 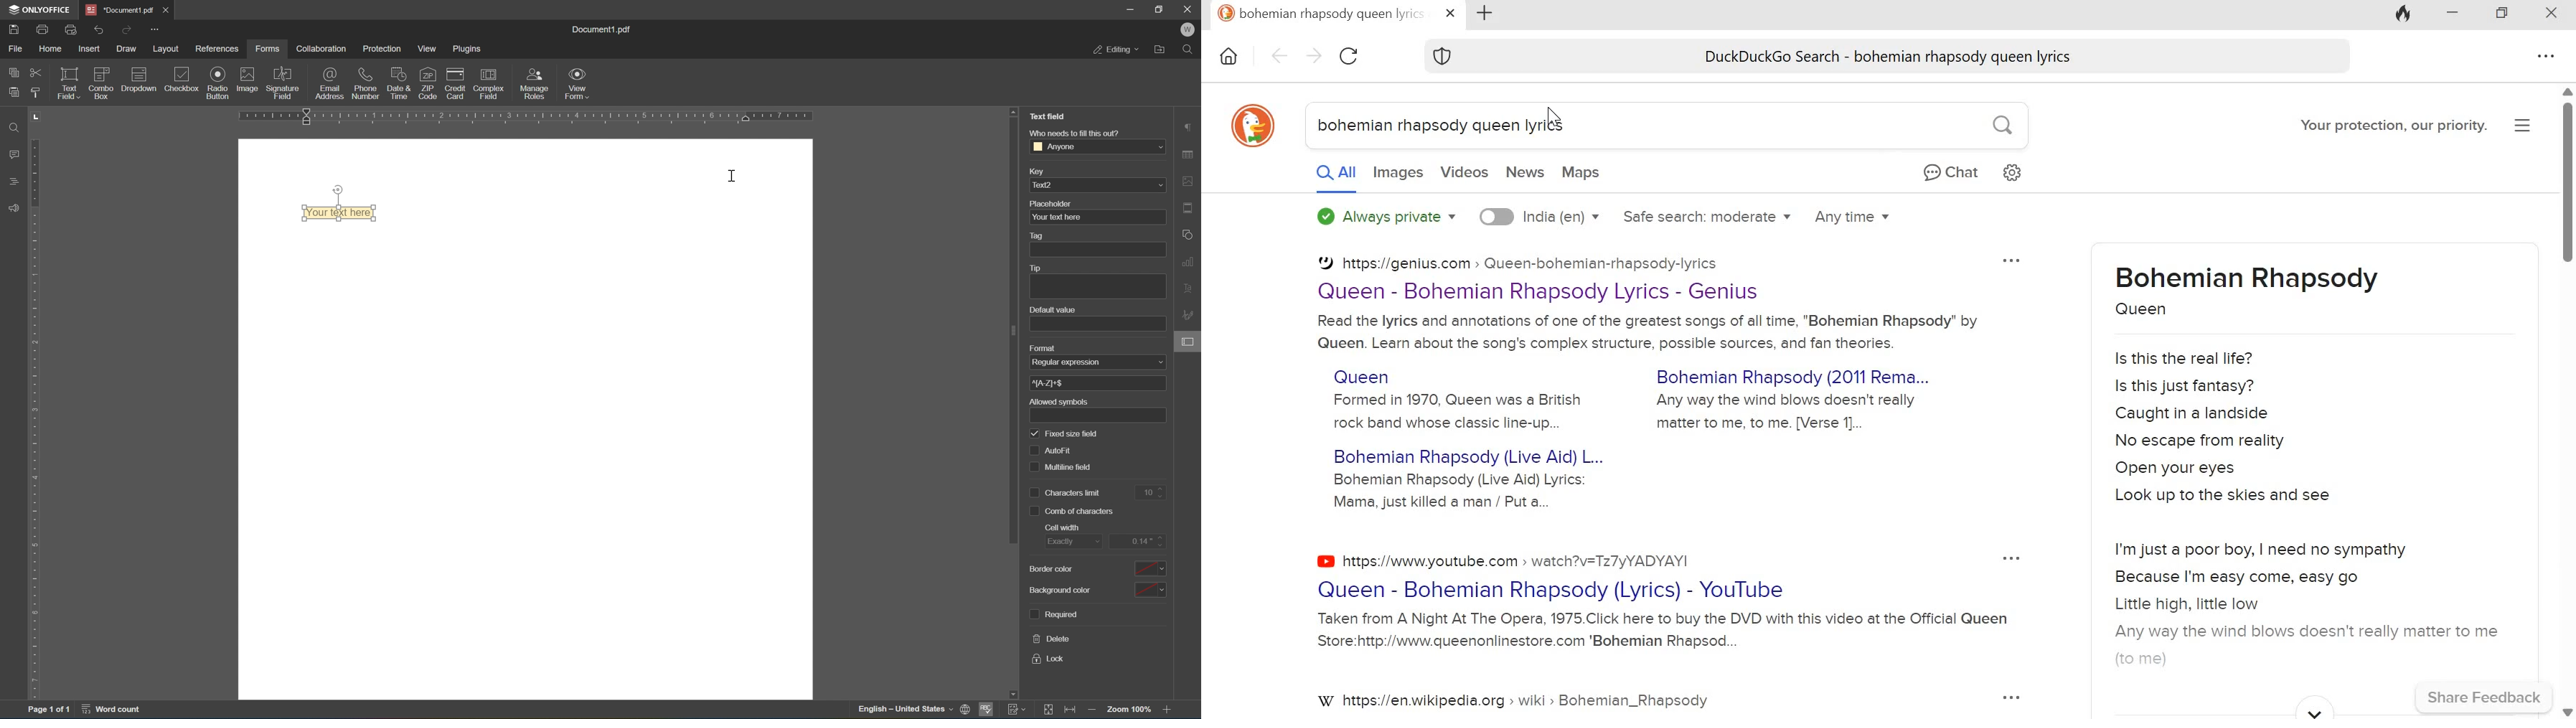 What do you see at coordinates (1649, 332) in the screenshot?
I see `Read the lyrics and annotations of one of the greatest songs of all time, "Bohemian Rhapsody" by
Queen. Learn about the song's complex structure, possible sources, and fan theories.` at bounding box center [1649, 332].